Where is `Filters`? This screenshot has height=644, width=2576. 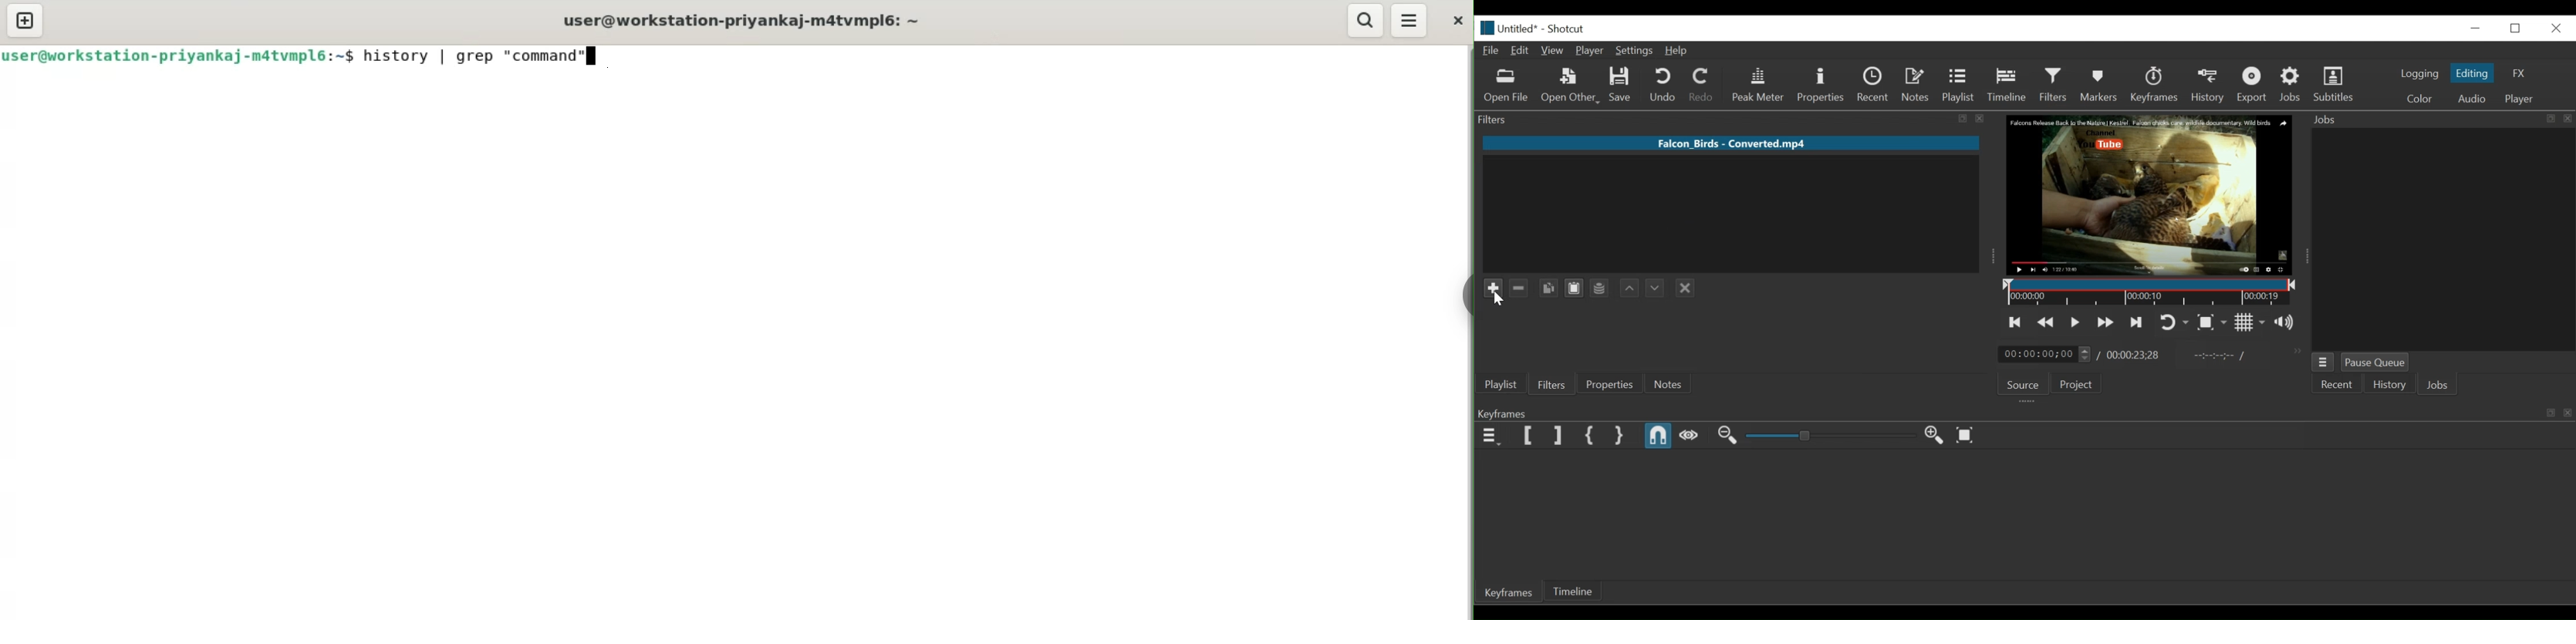
Filters is located at coordinates (2054, 86).